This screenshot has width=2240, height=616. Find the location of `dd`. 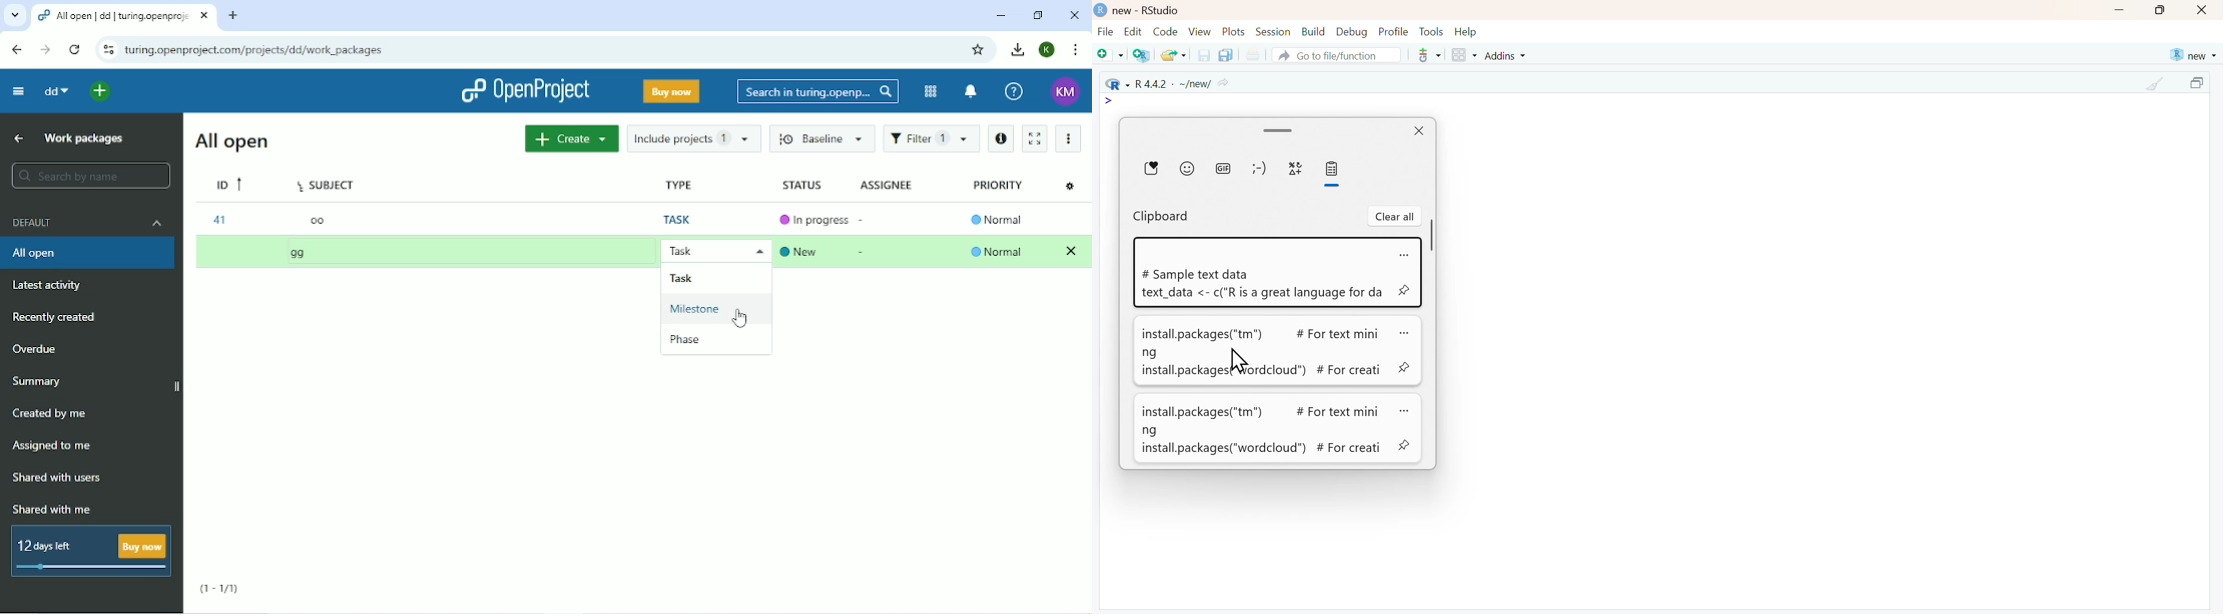

dd is located at coordinates (56, 91).